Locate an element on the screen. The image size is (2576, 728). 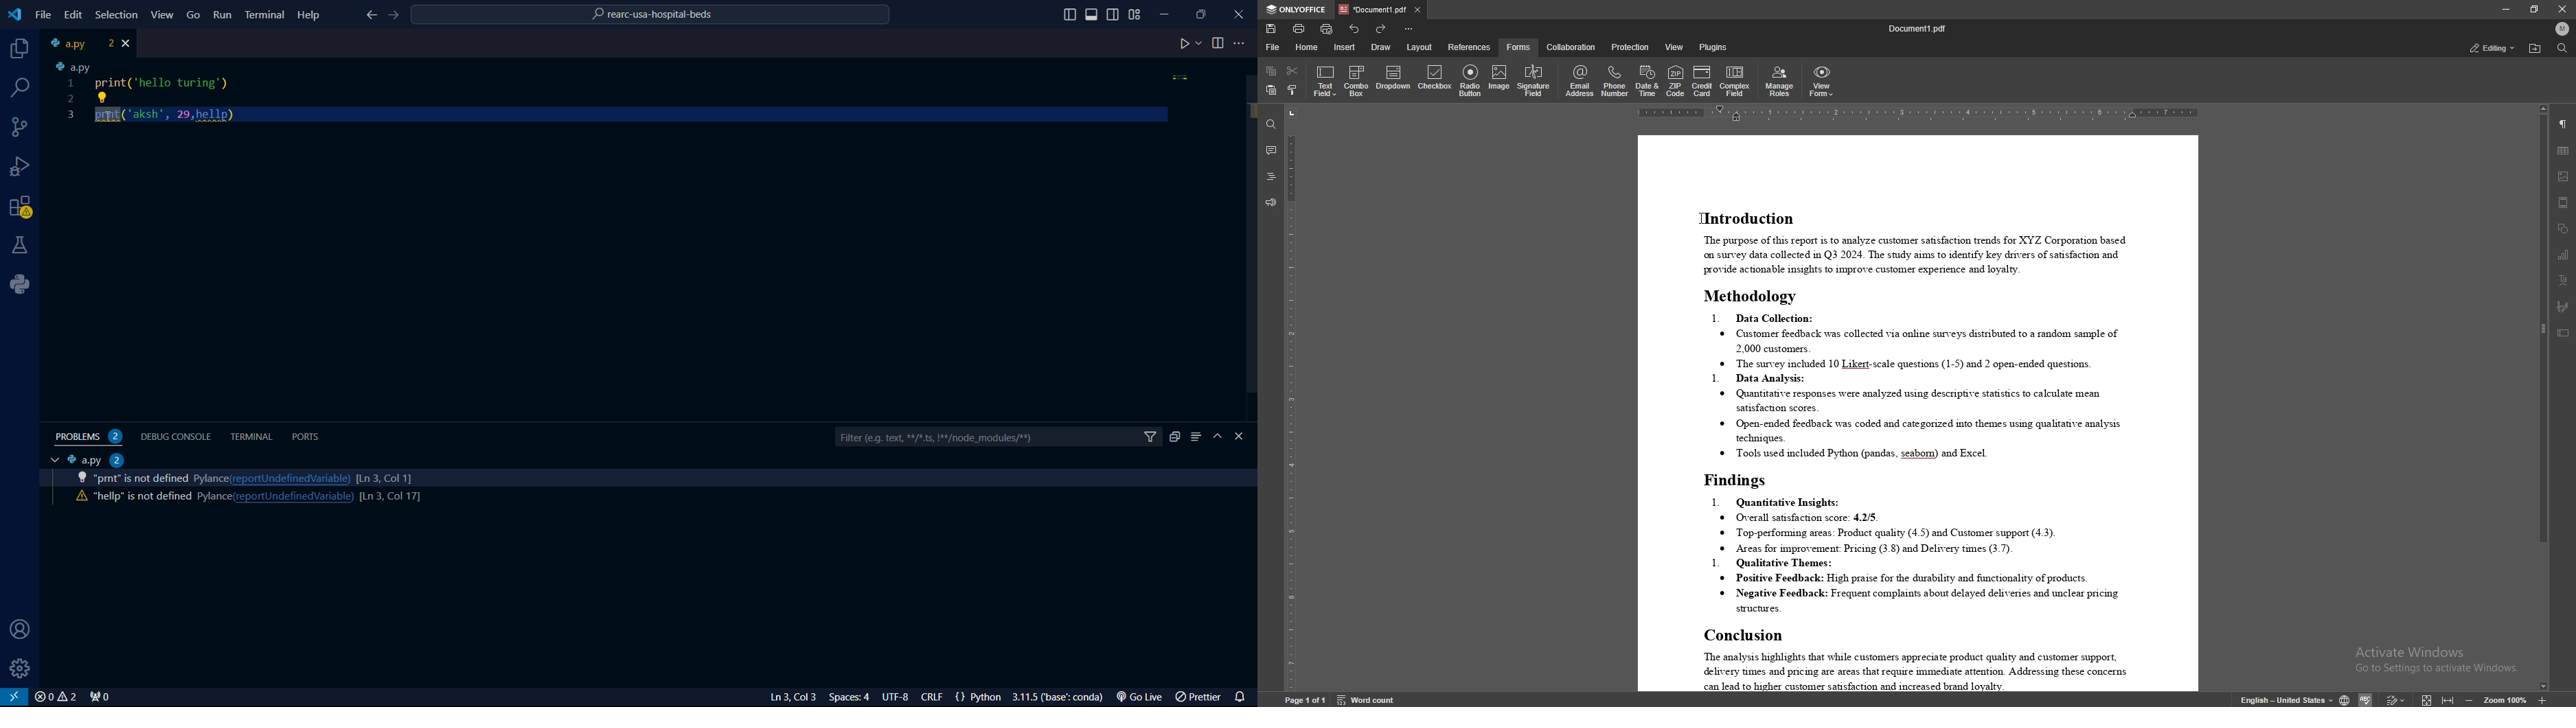
View is located at coordinates (163, 14).